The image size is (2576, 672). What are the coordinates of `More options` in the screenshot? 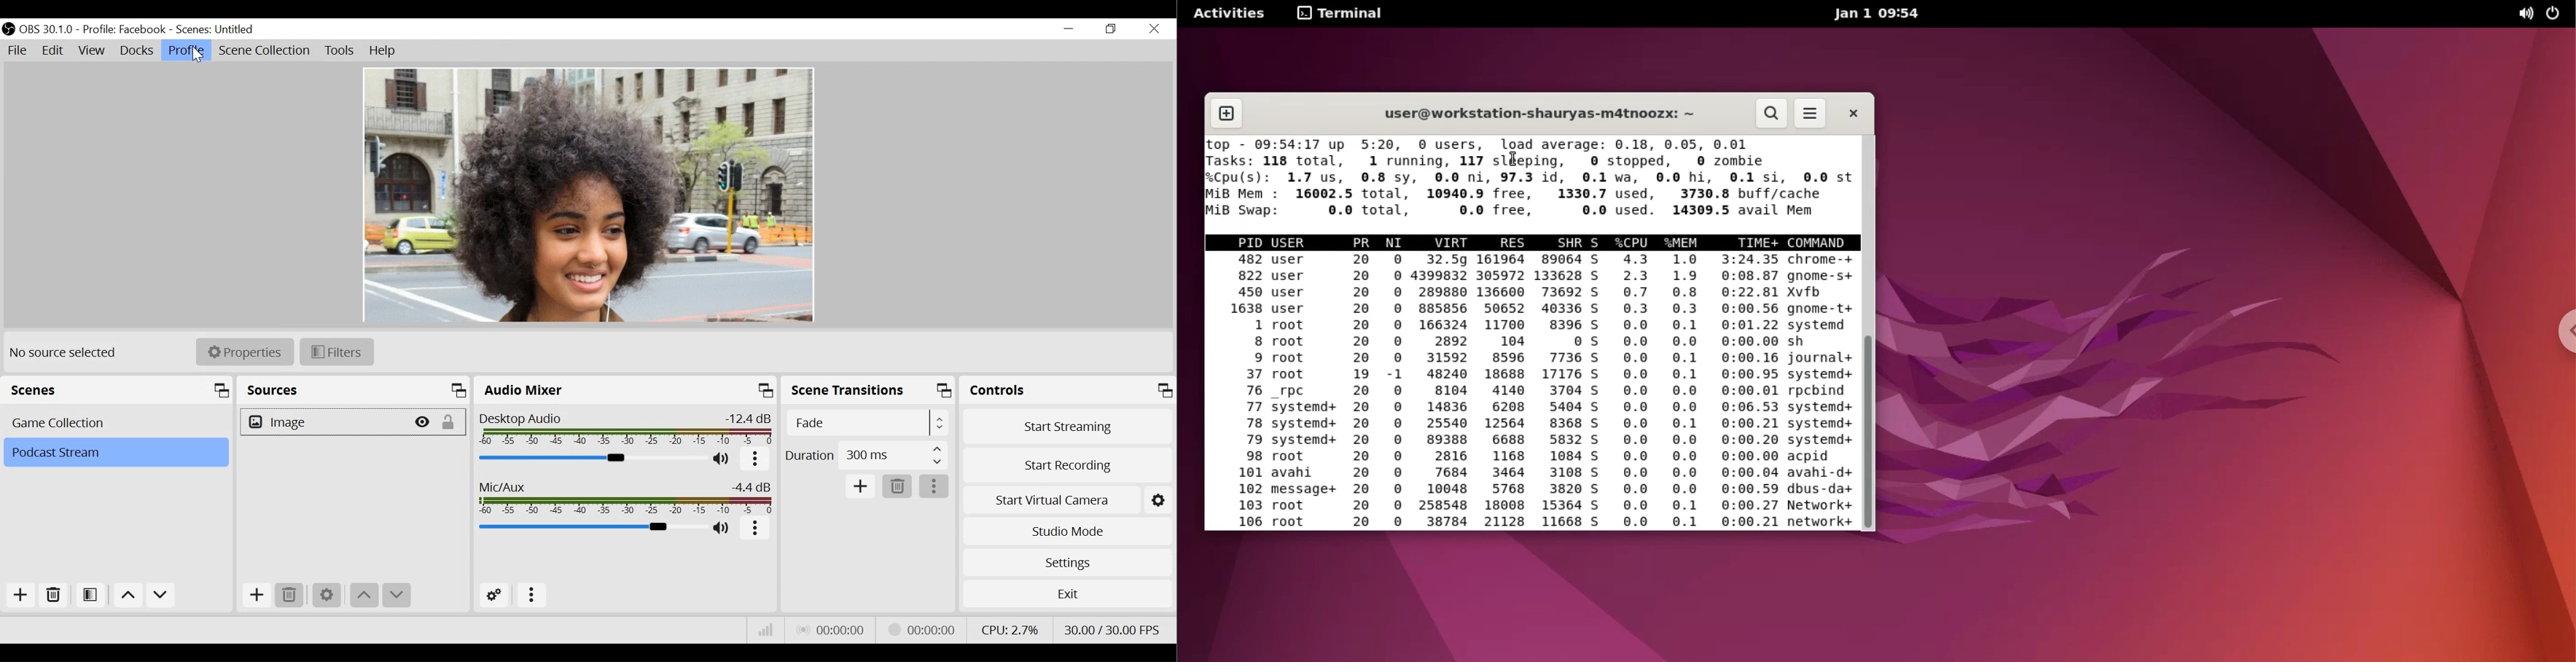 It's located at (534, 596).